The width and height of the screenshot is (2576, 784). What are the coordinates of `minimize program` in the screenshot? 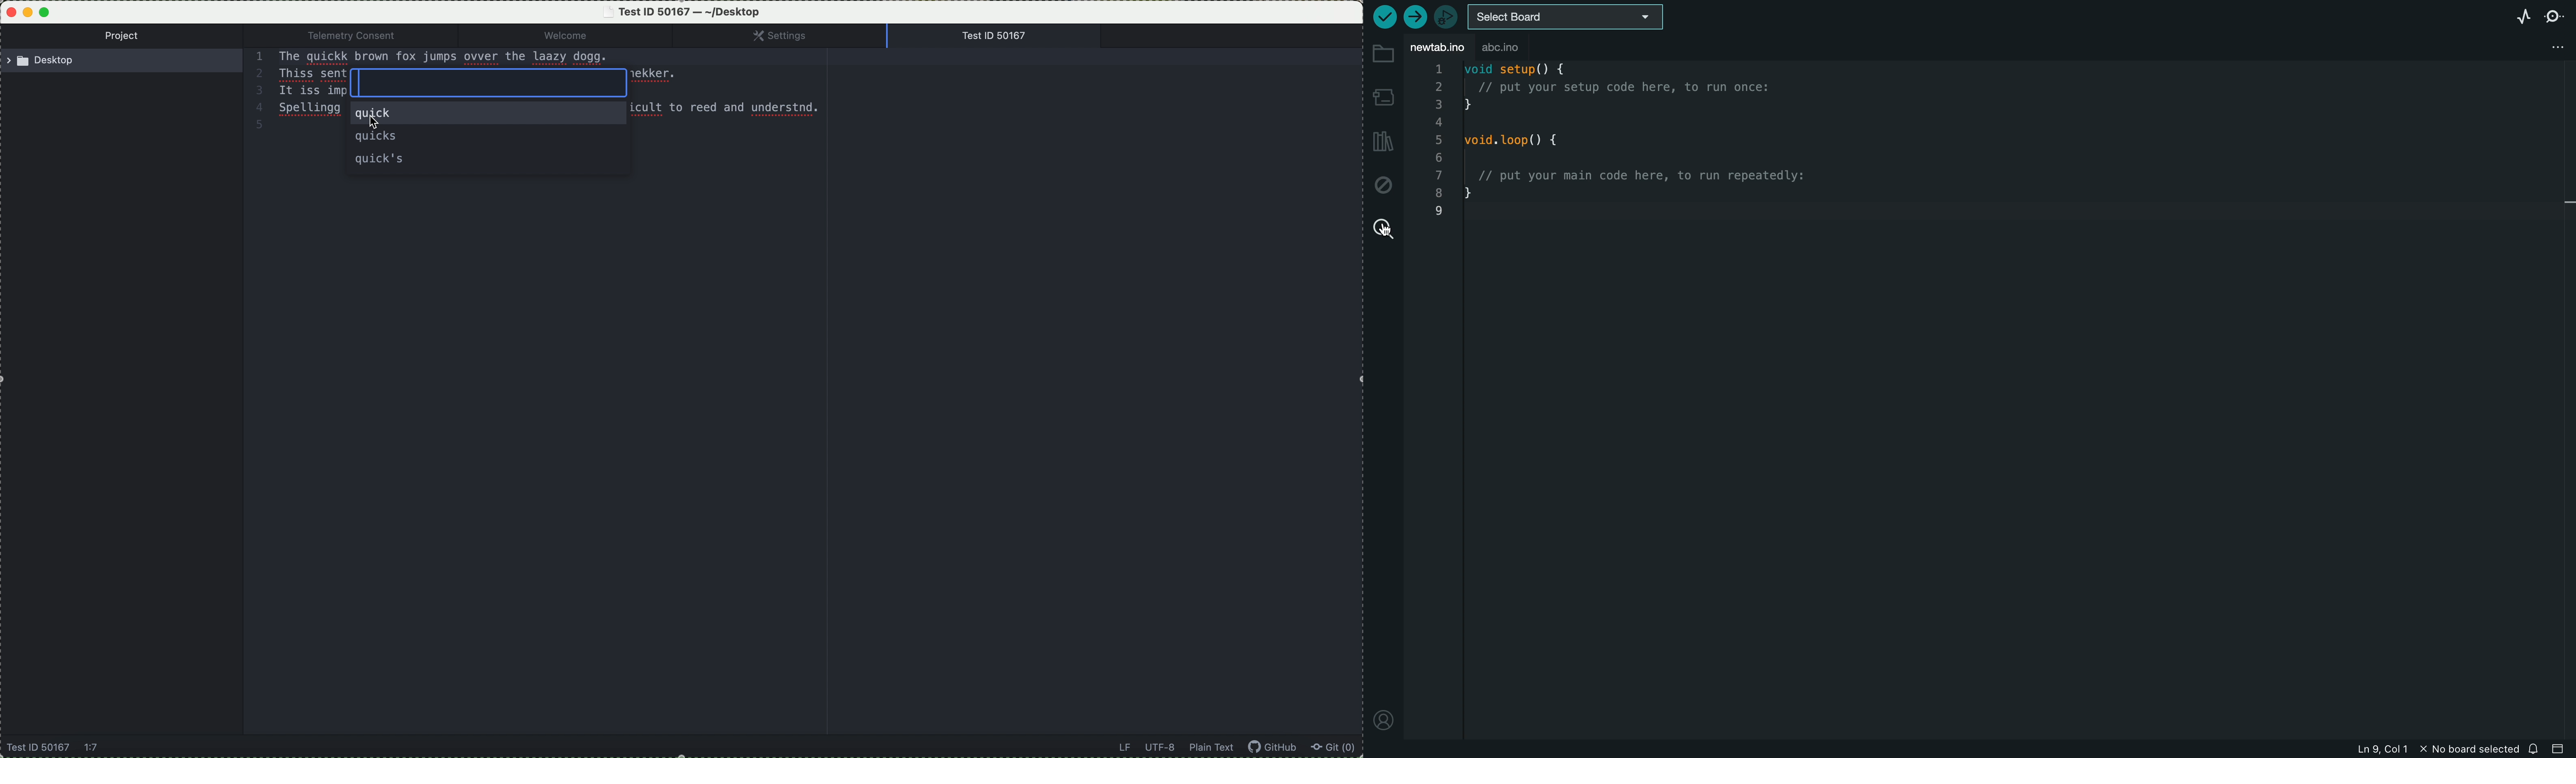 It's located at (28, 13).